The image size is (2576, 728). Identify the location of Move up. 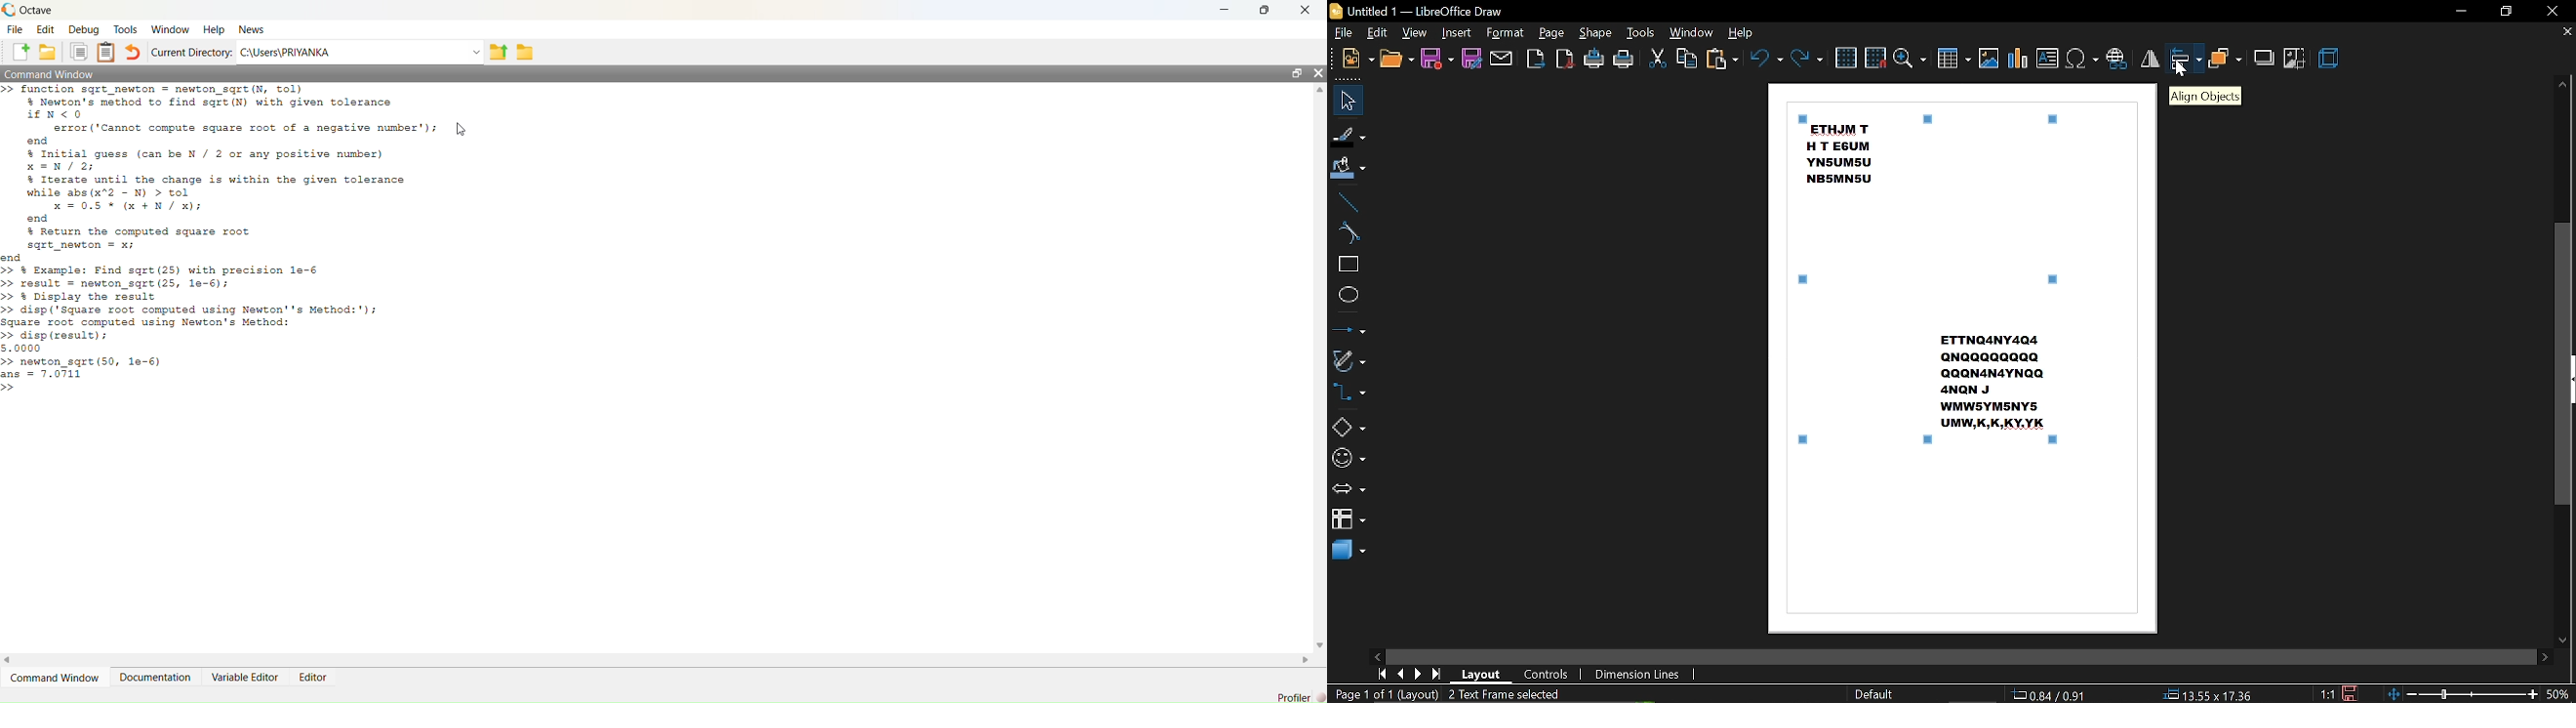
(2562, 86).